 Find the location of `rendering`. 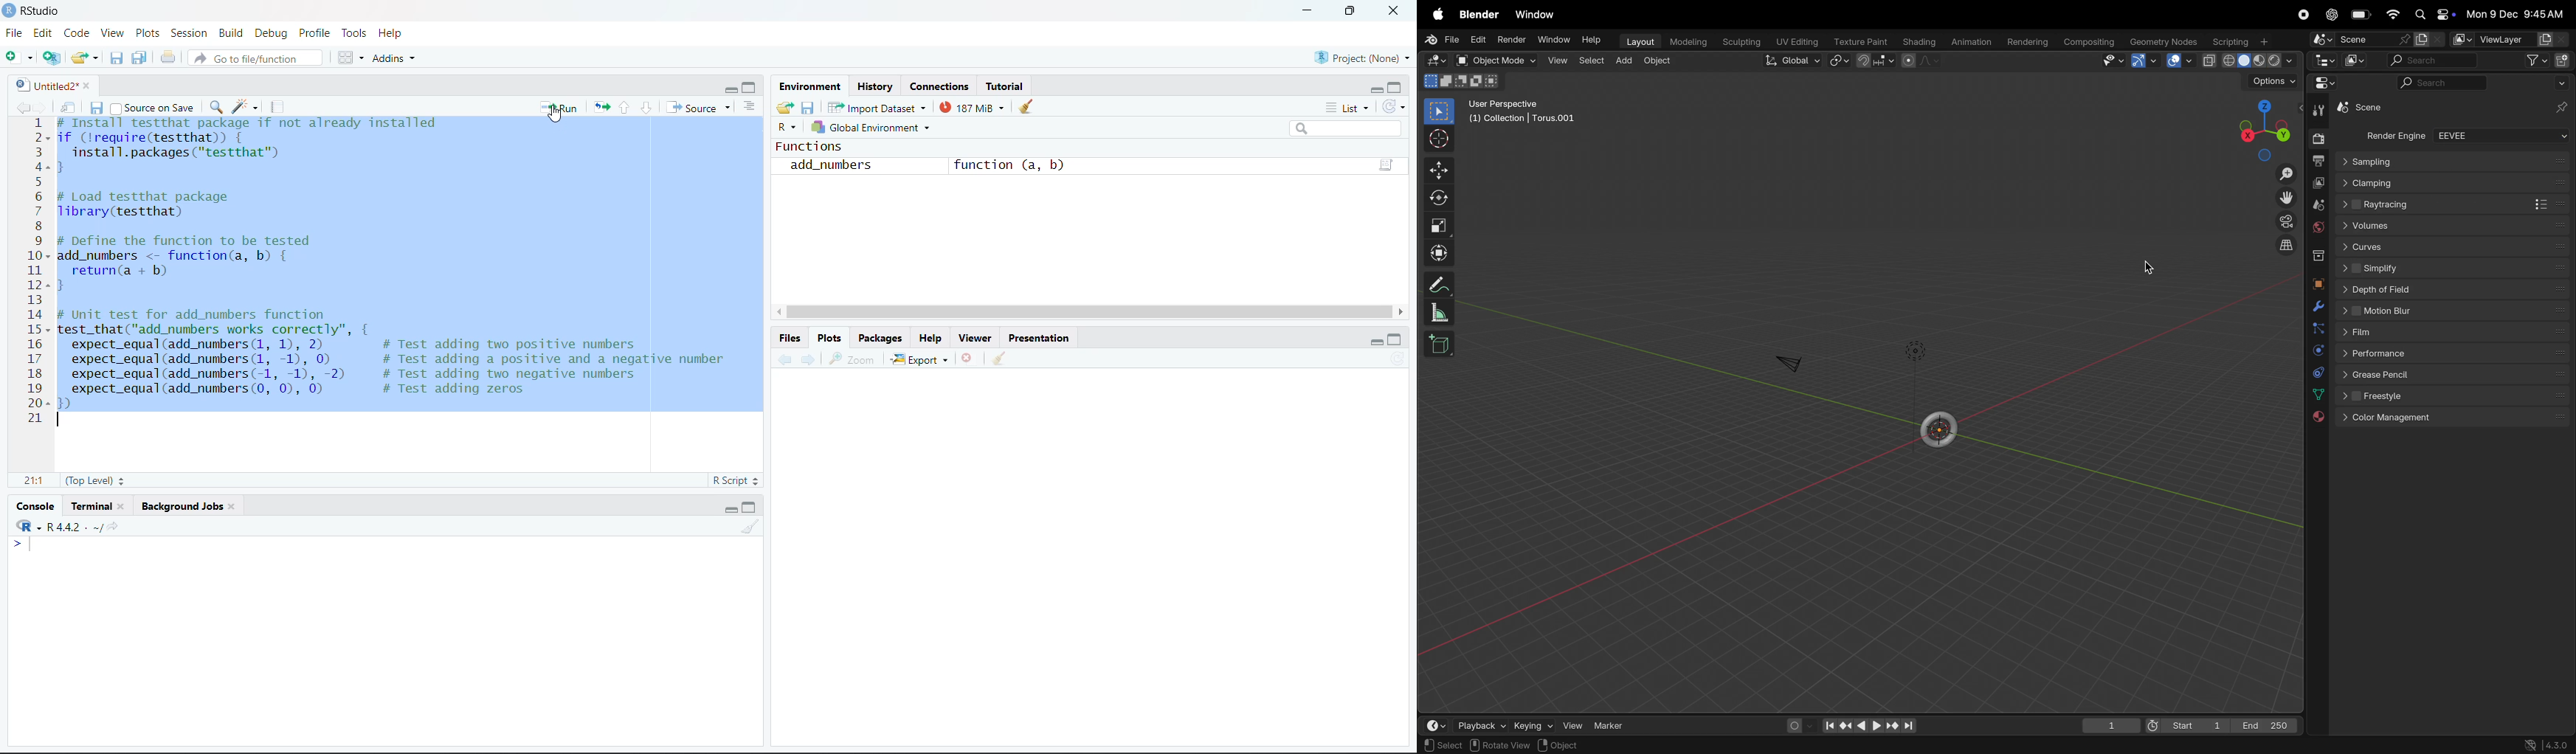

rendering is located at coordinates (2029, 40).